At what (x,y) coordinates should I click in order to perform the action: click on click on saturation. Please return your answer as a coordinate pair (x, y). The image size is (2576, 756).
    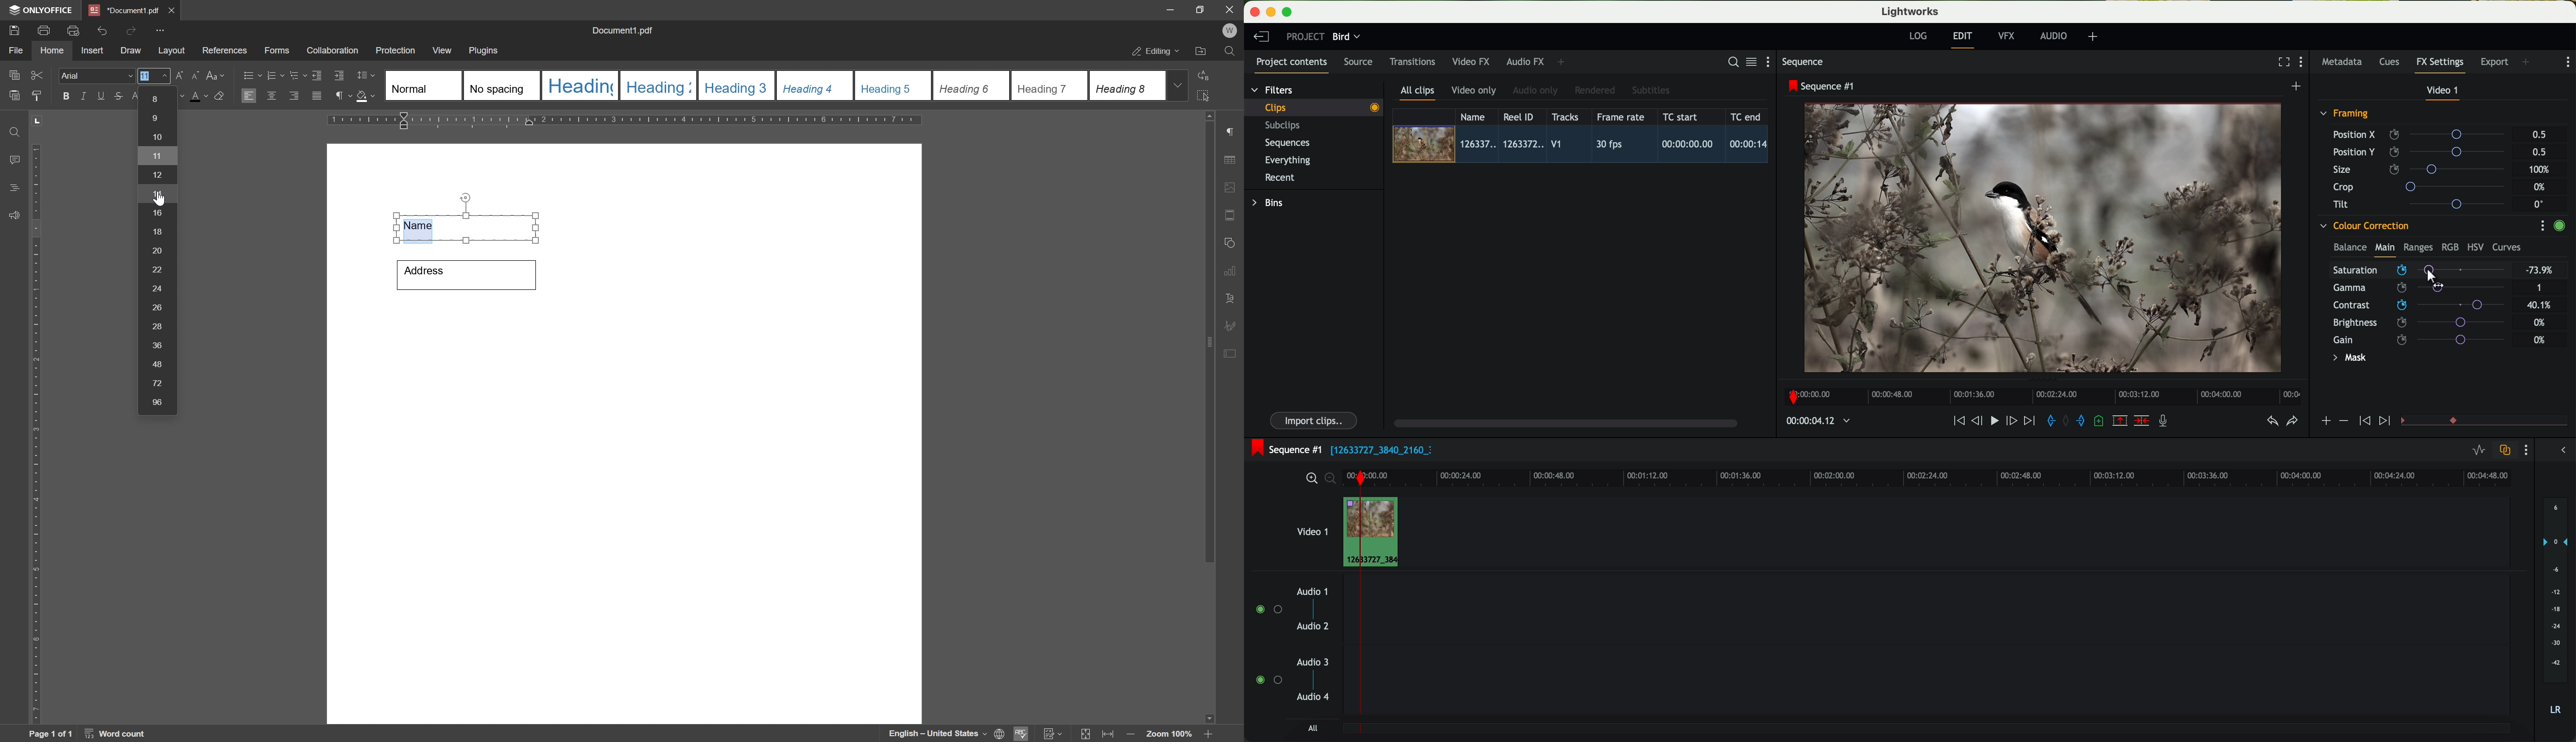
    Looking at the image, I should click on (2414, 288).